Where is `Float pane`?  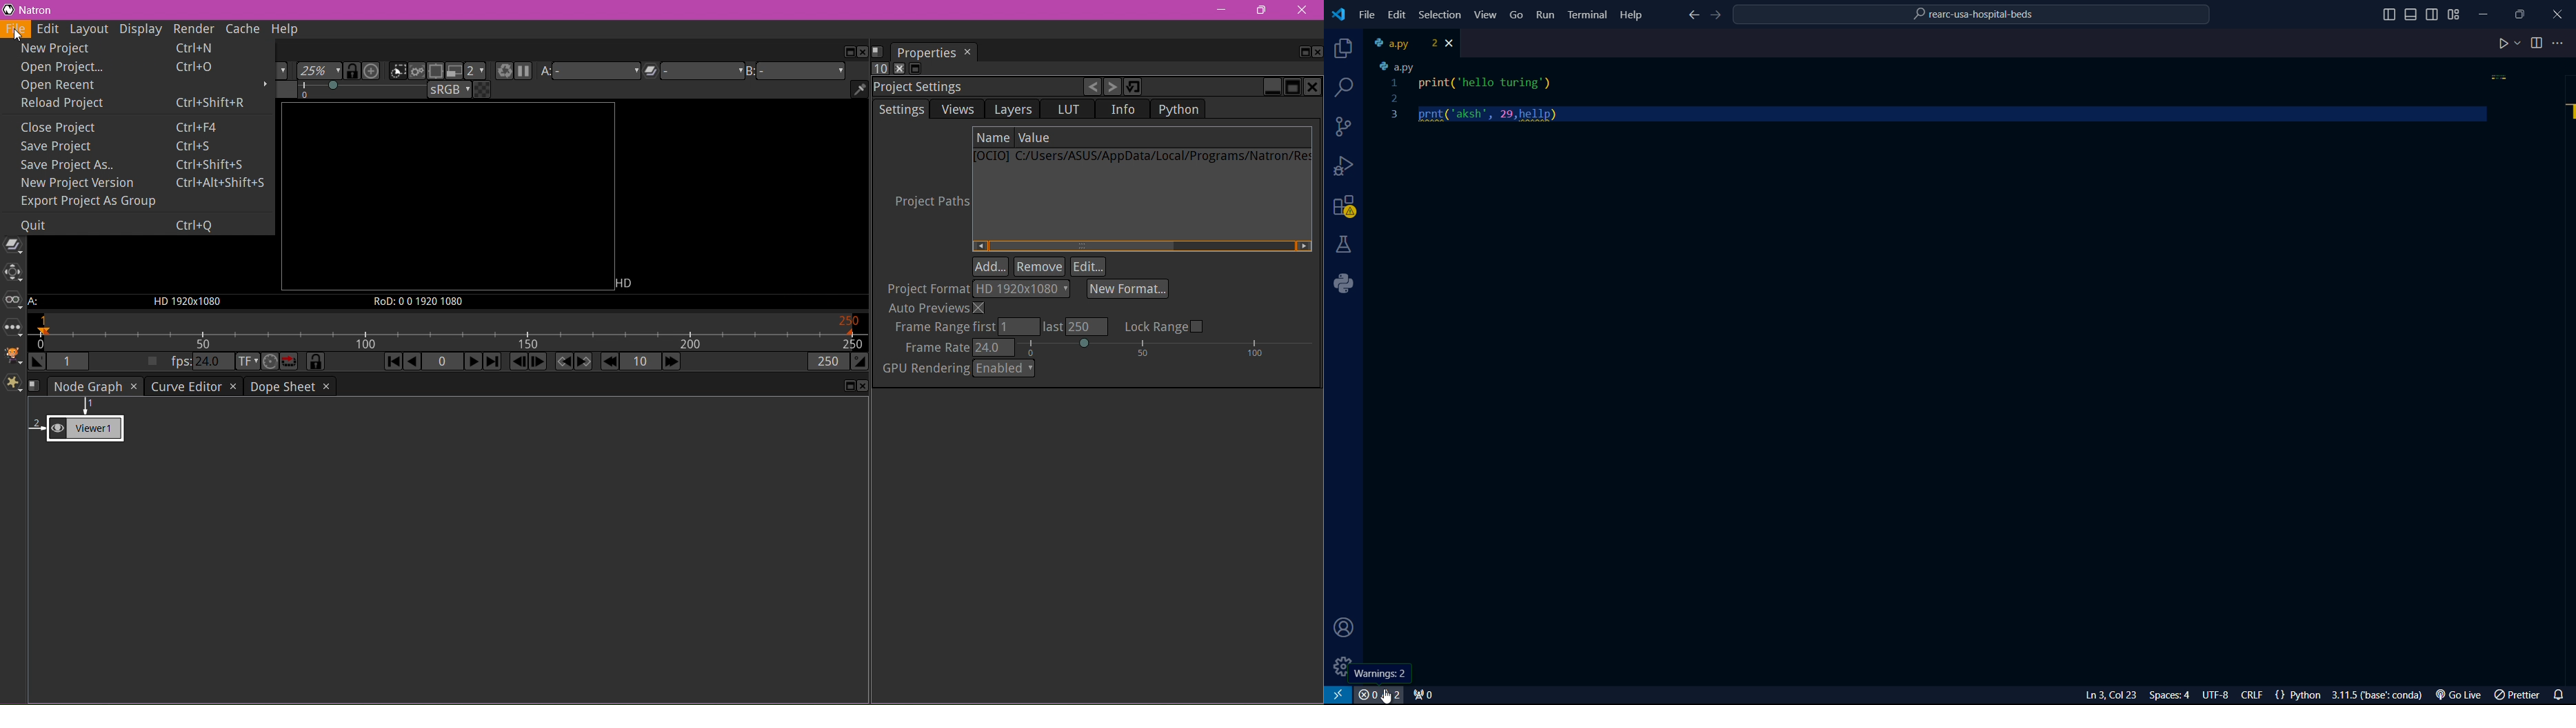
Float pane is located at coordinates (845, 51).